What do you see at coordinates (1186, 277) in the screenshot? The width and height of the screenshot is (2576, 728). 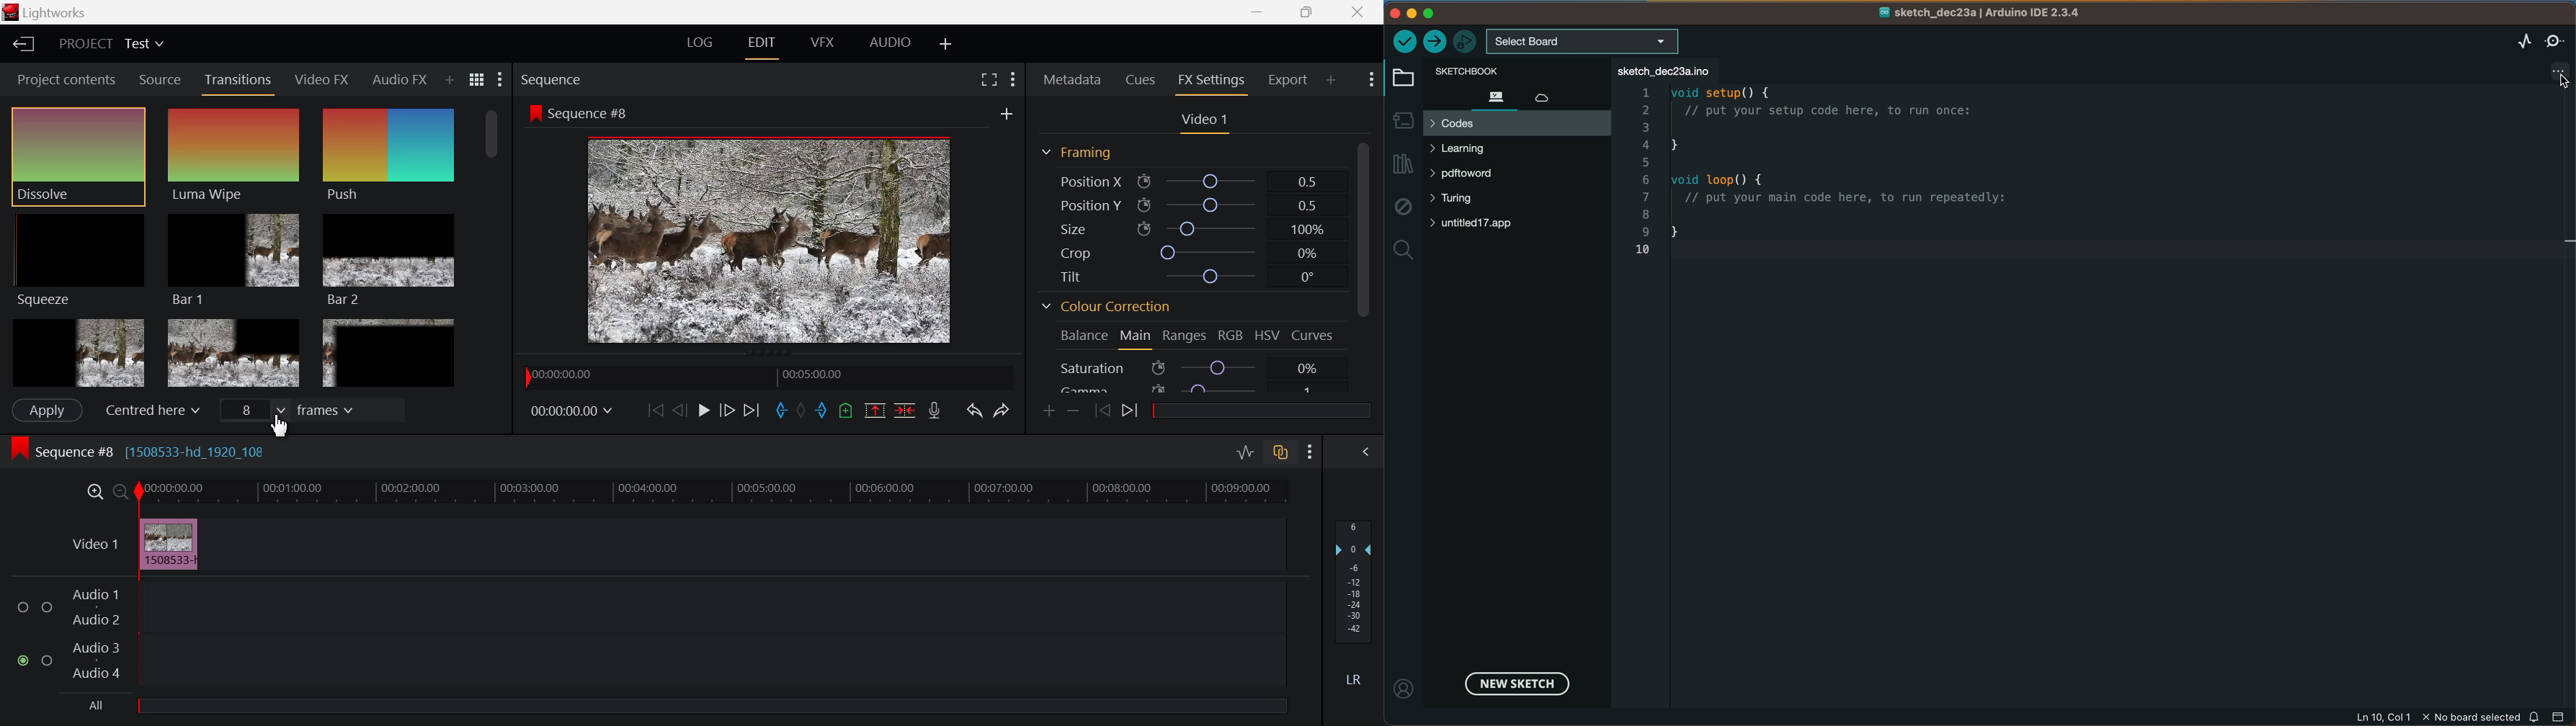 I see `Tilt` at bounding box center [1186, 277].